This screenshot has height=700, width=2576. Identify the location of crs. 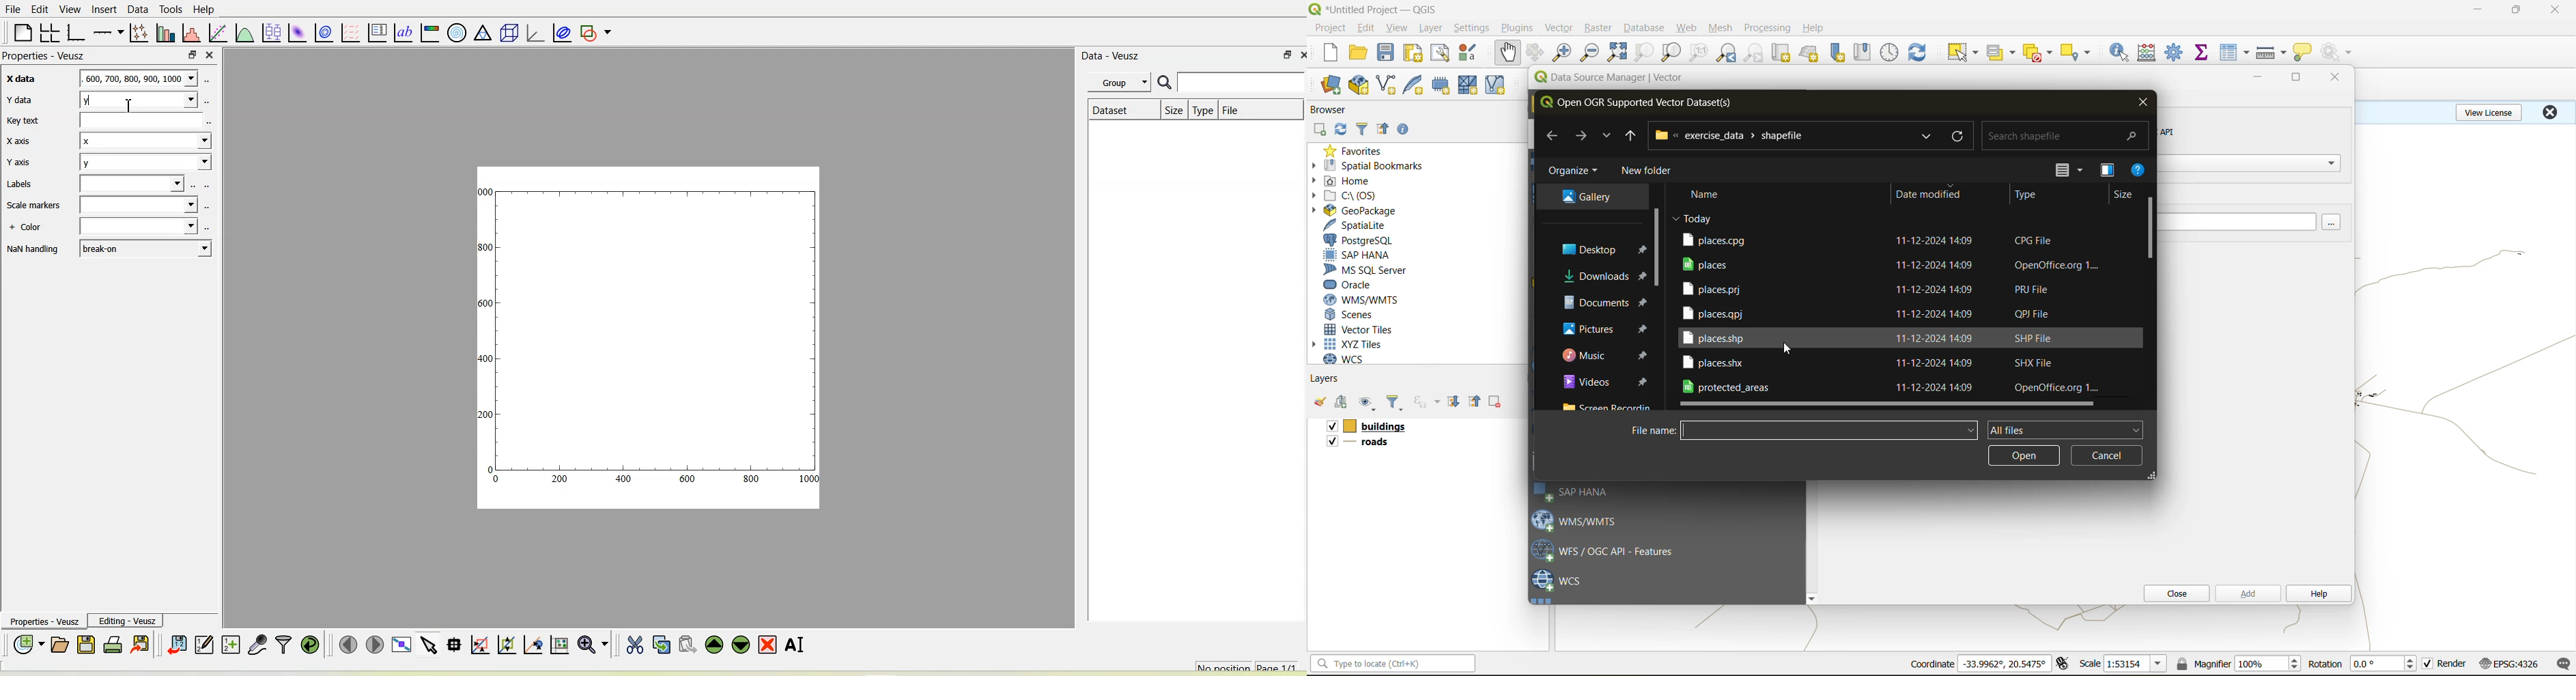
(2510, 663).